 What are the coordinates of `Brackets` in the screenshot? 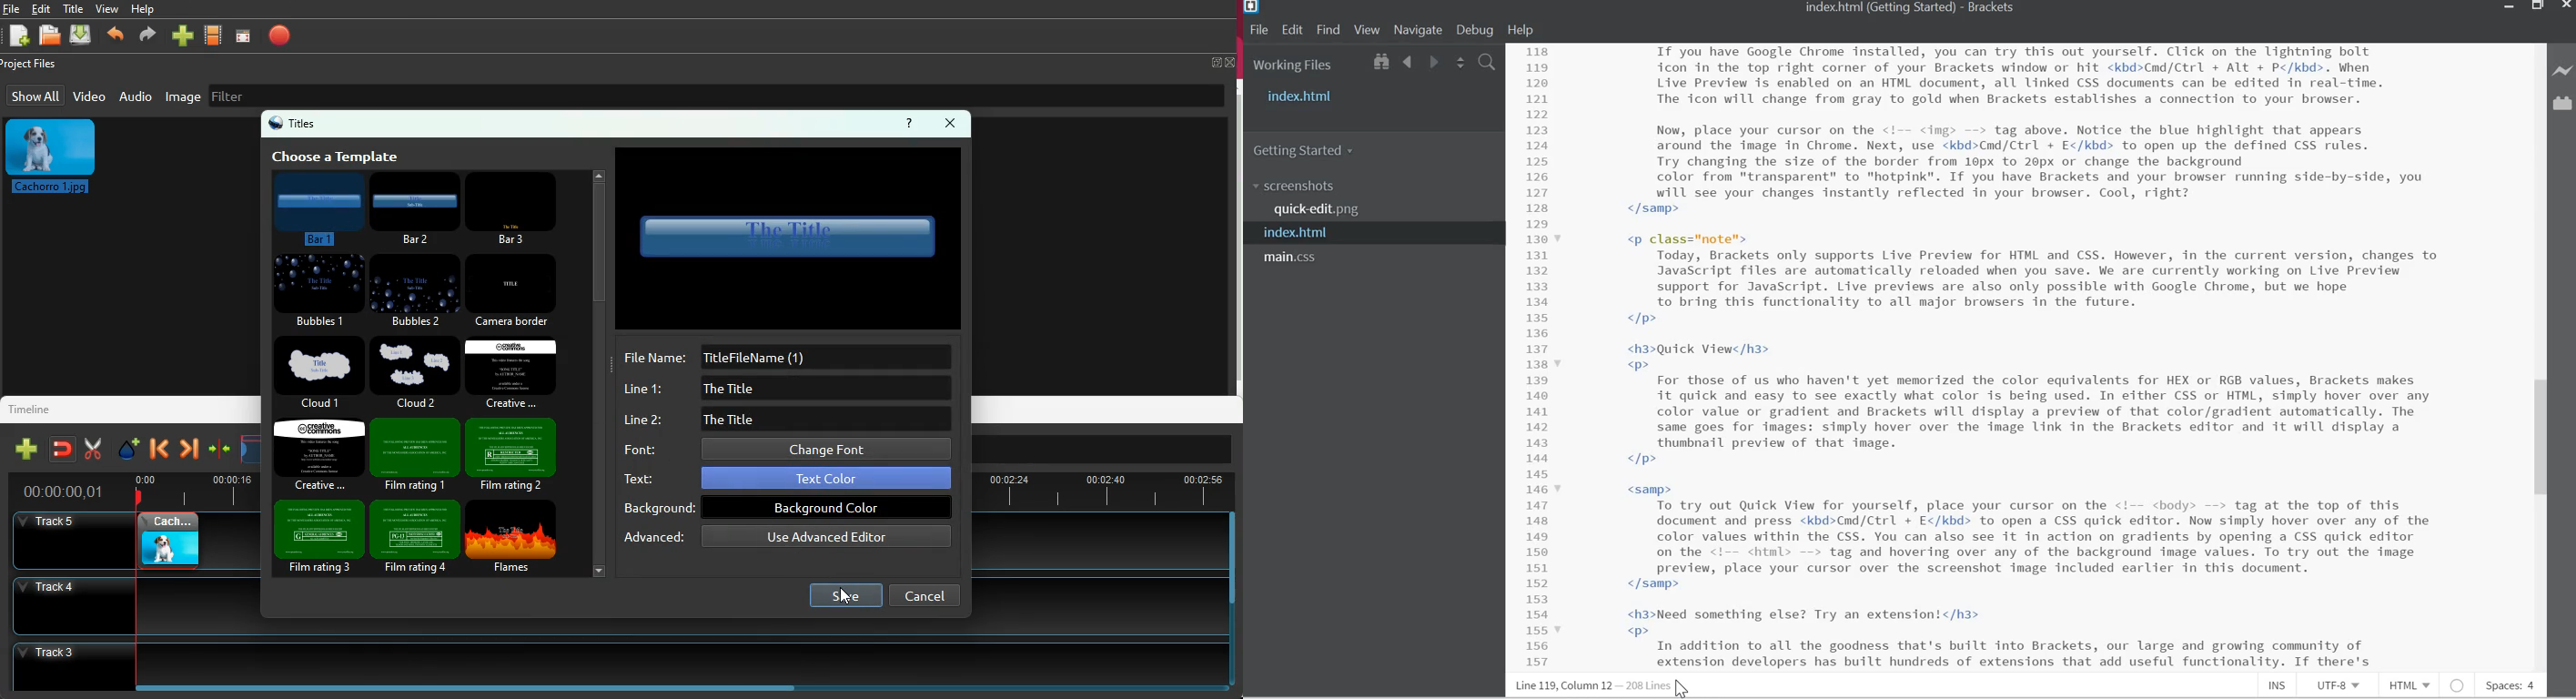 It's located at (1992, 8).